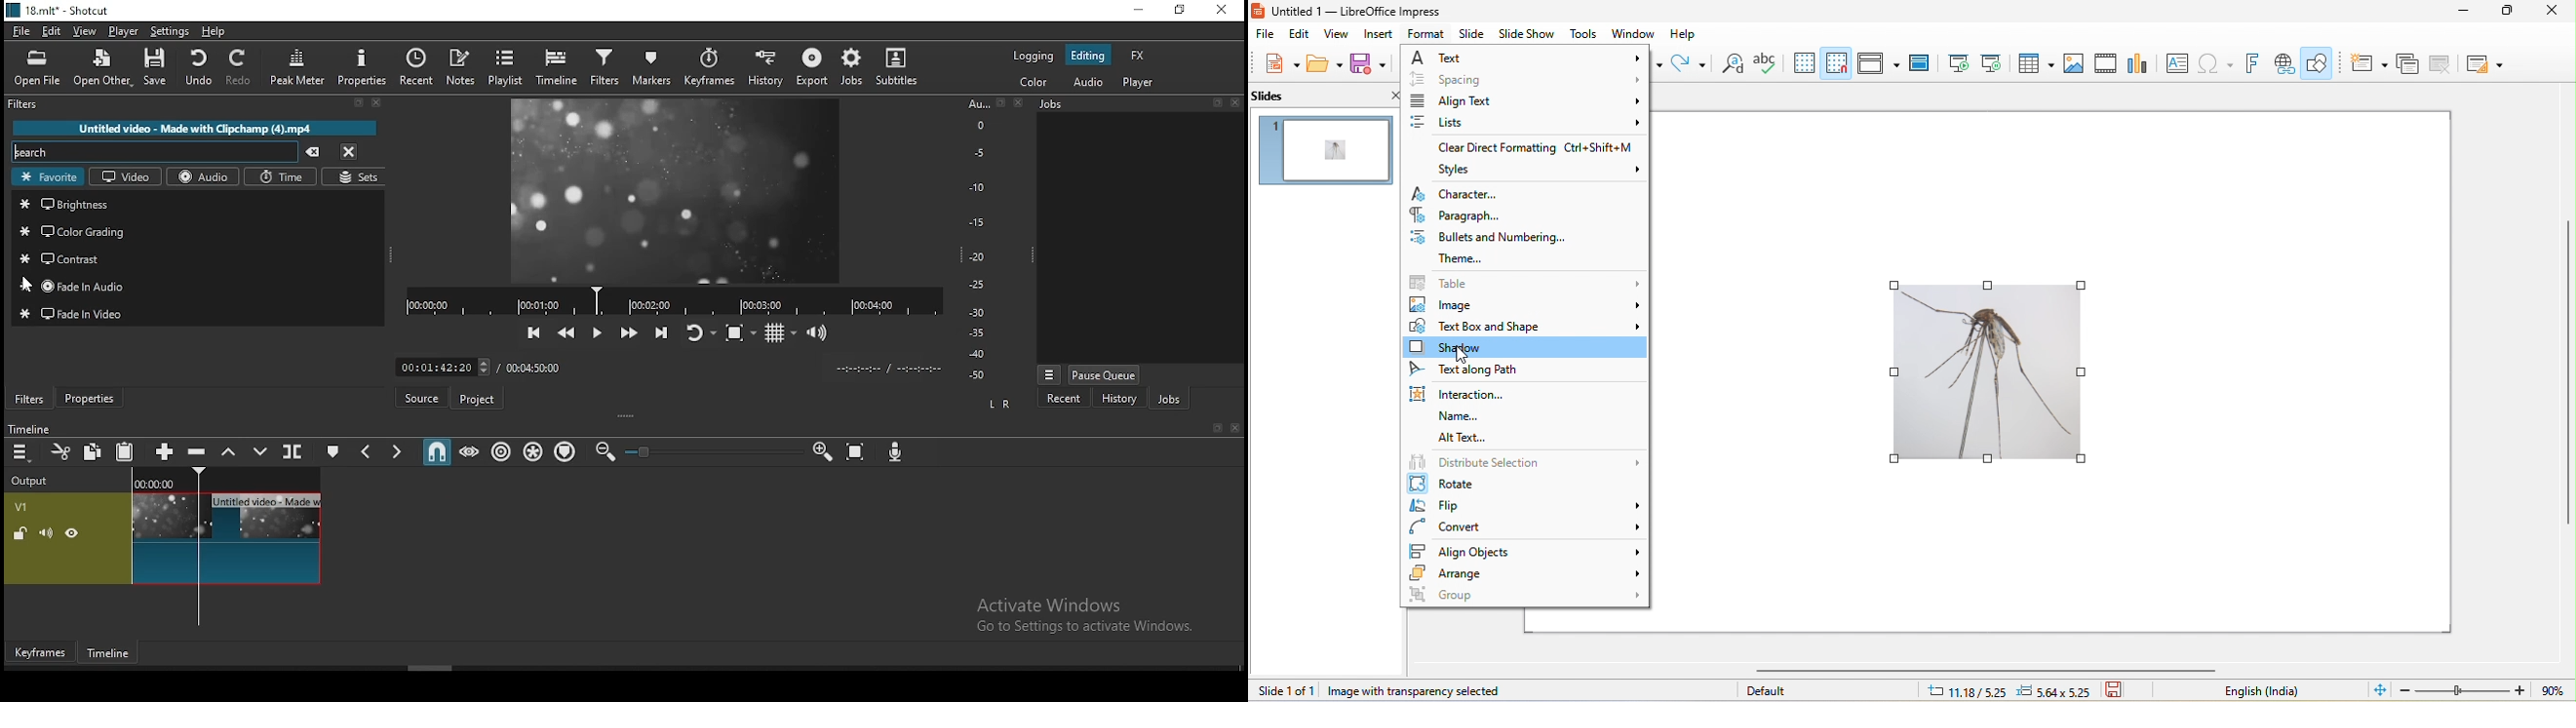 The image size is (2576, 728). What do you see at coordinates (54, 32) in the screenshot?
I see `edit` at bounding box center [54, 32].